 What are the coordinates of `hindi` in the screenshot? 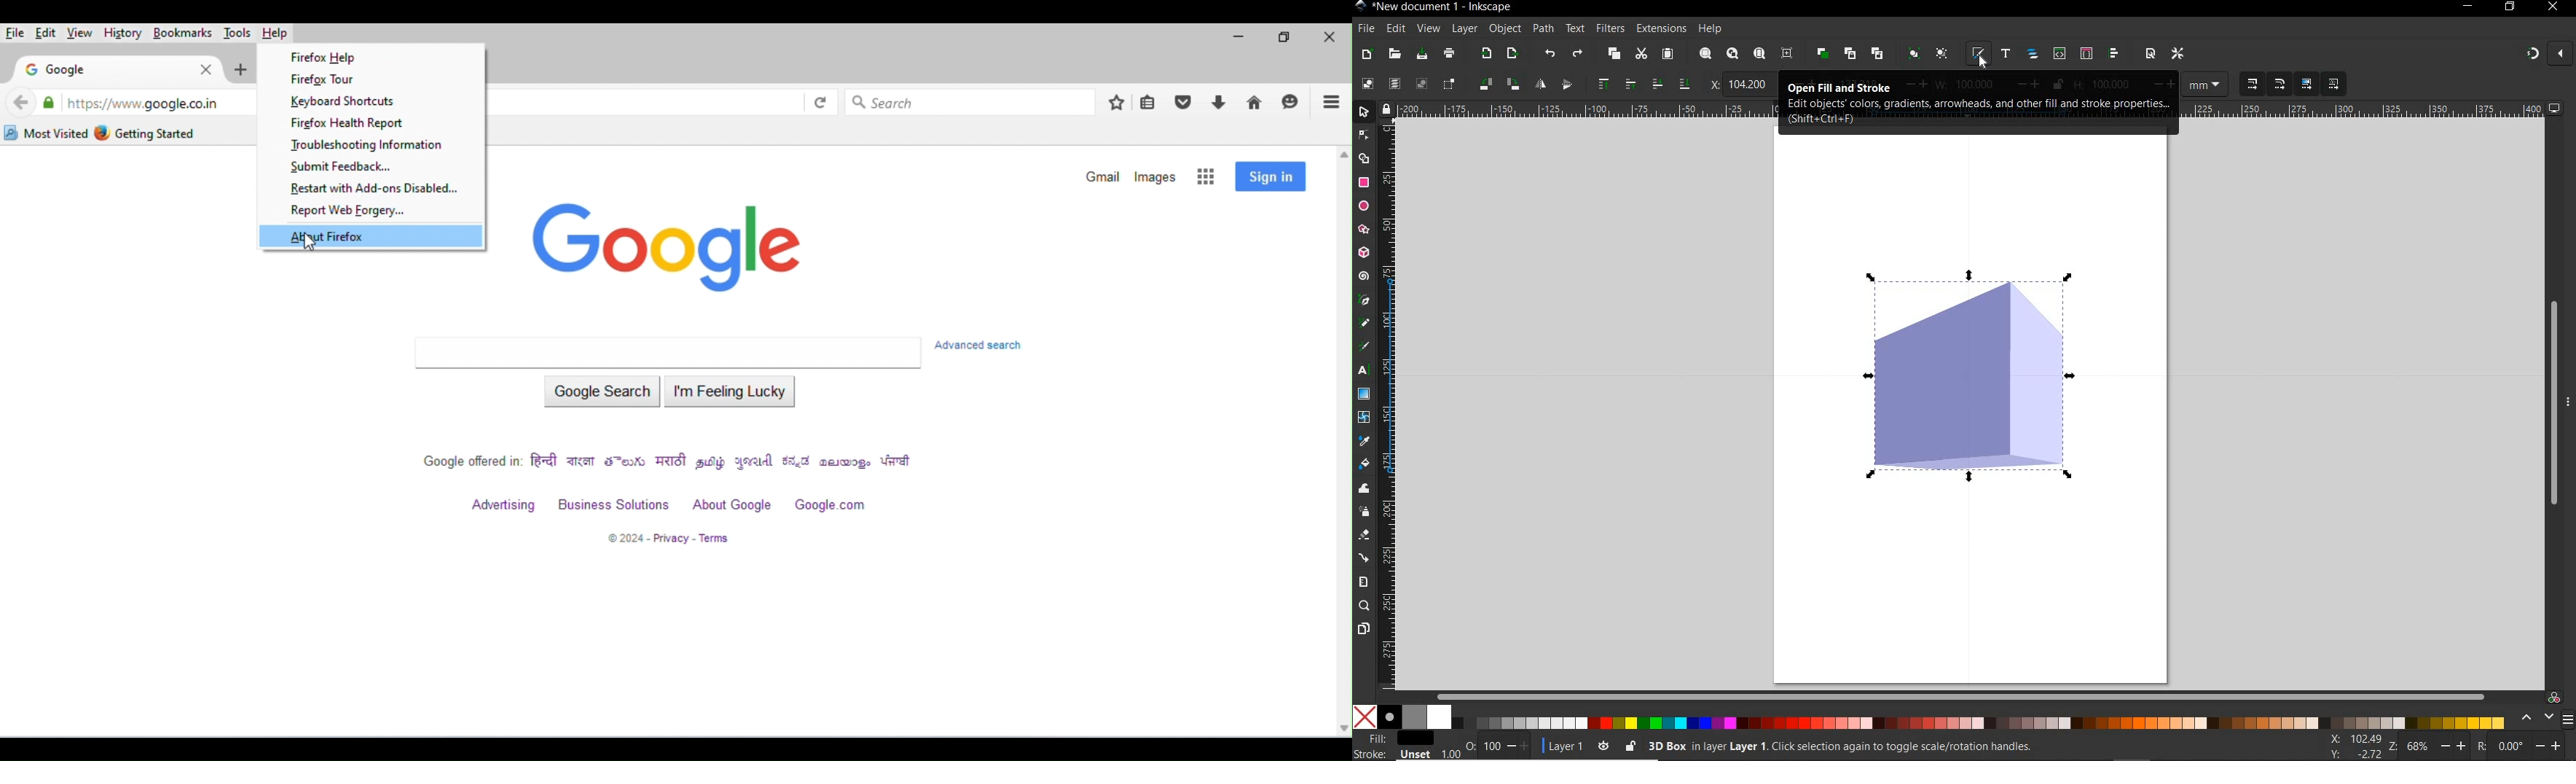 It's located at (545, 464).